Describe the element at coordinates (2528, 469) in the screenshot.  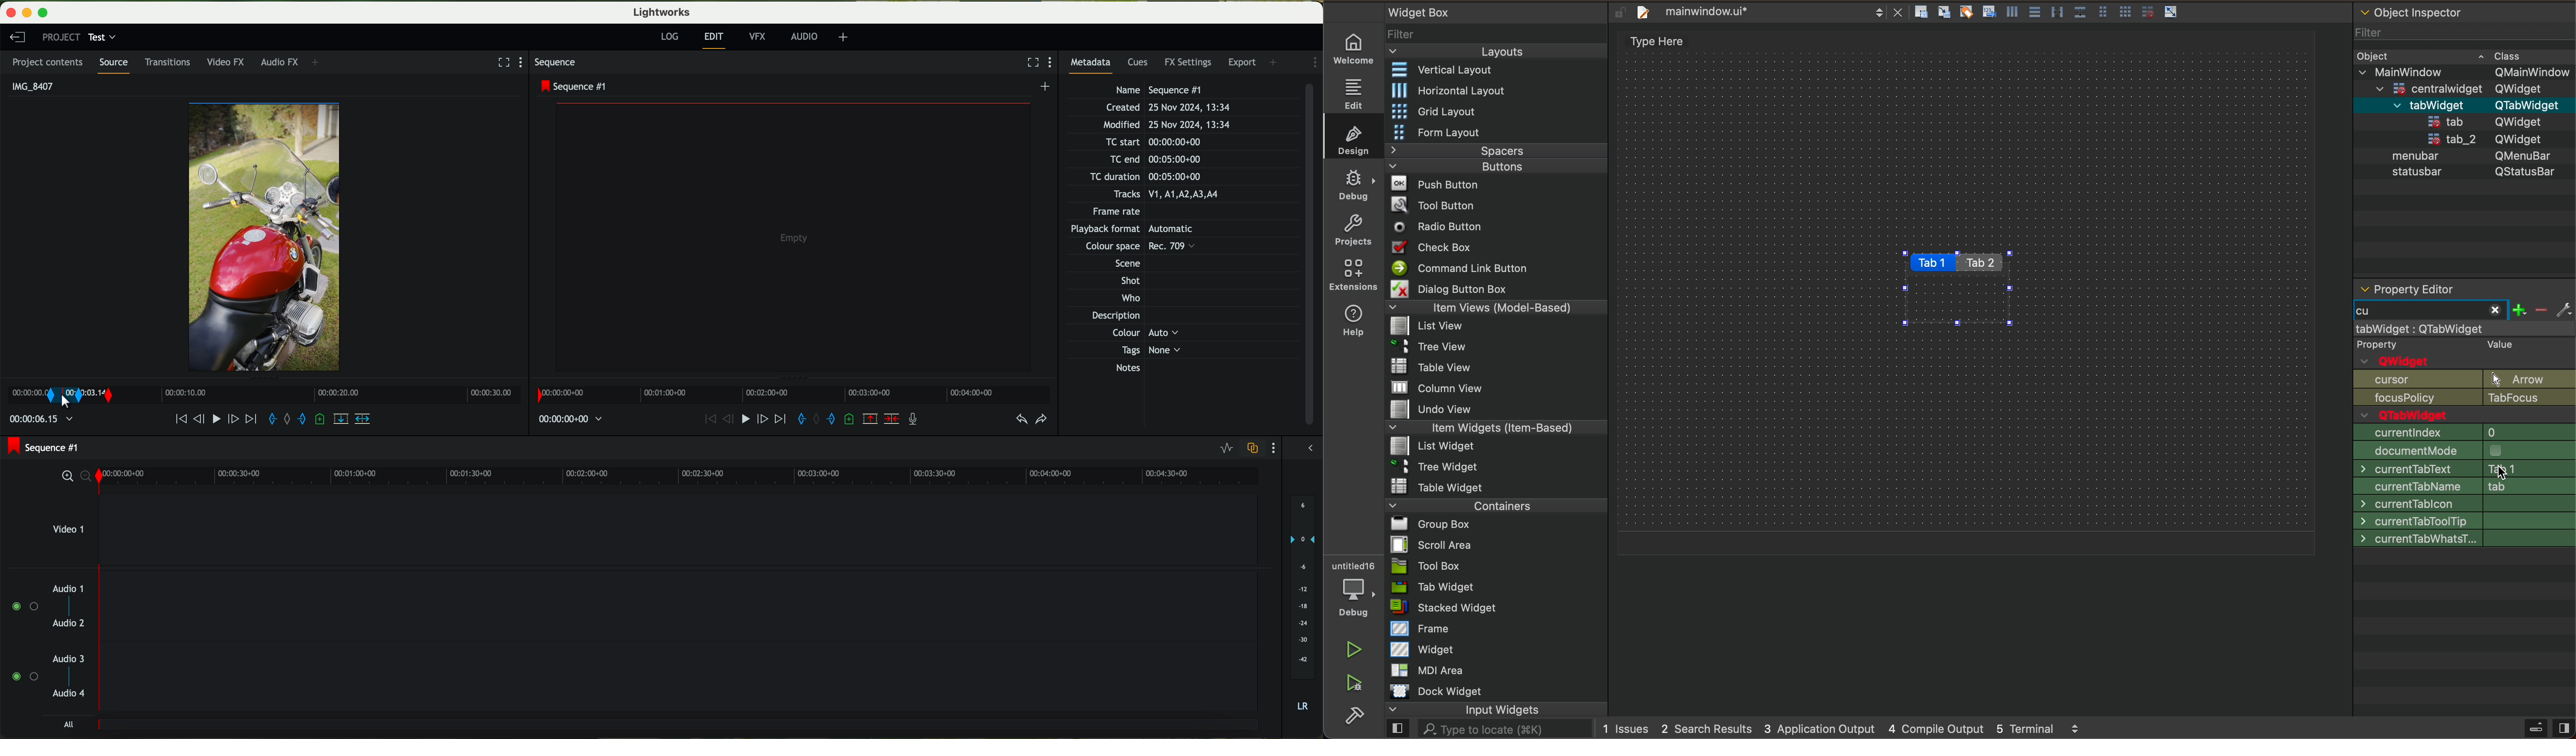
I see `tab text change` at that location.